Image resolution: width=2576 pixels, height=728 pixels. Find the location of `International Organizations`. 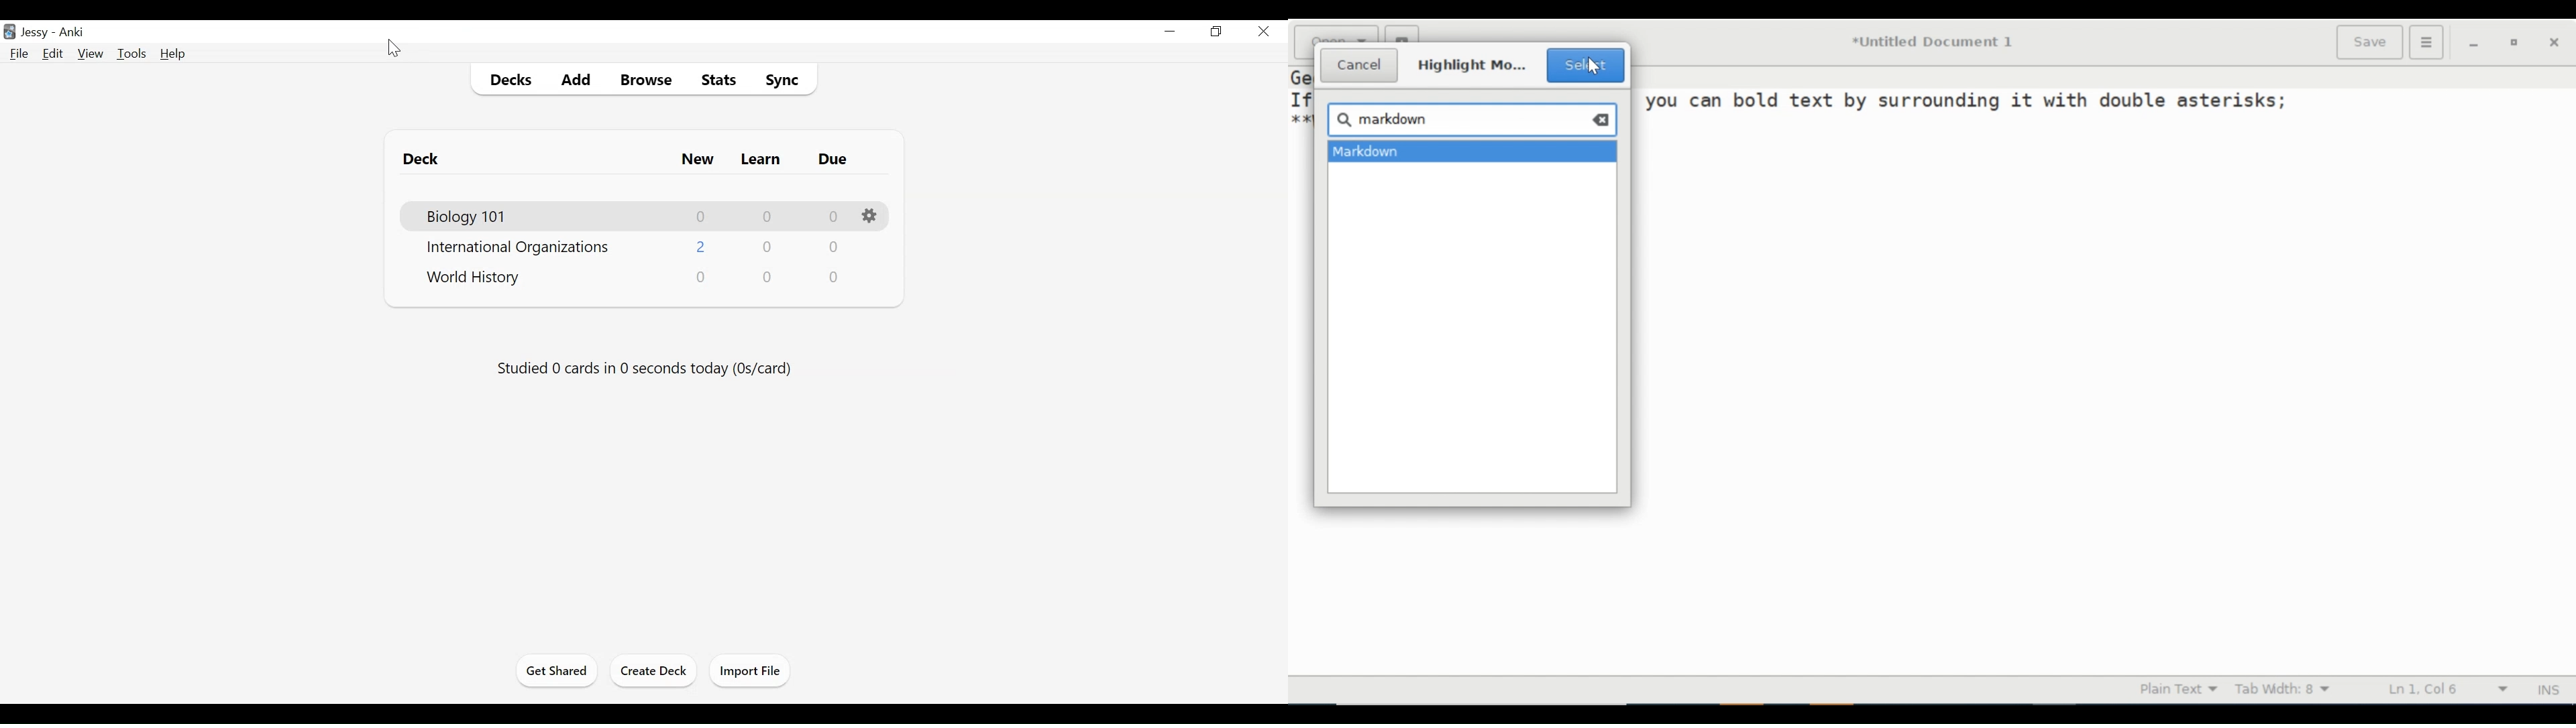

International Organizations is located at coordinates (520, 248).